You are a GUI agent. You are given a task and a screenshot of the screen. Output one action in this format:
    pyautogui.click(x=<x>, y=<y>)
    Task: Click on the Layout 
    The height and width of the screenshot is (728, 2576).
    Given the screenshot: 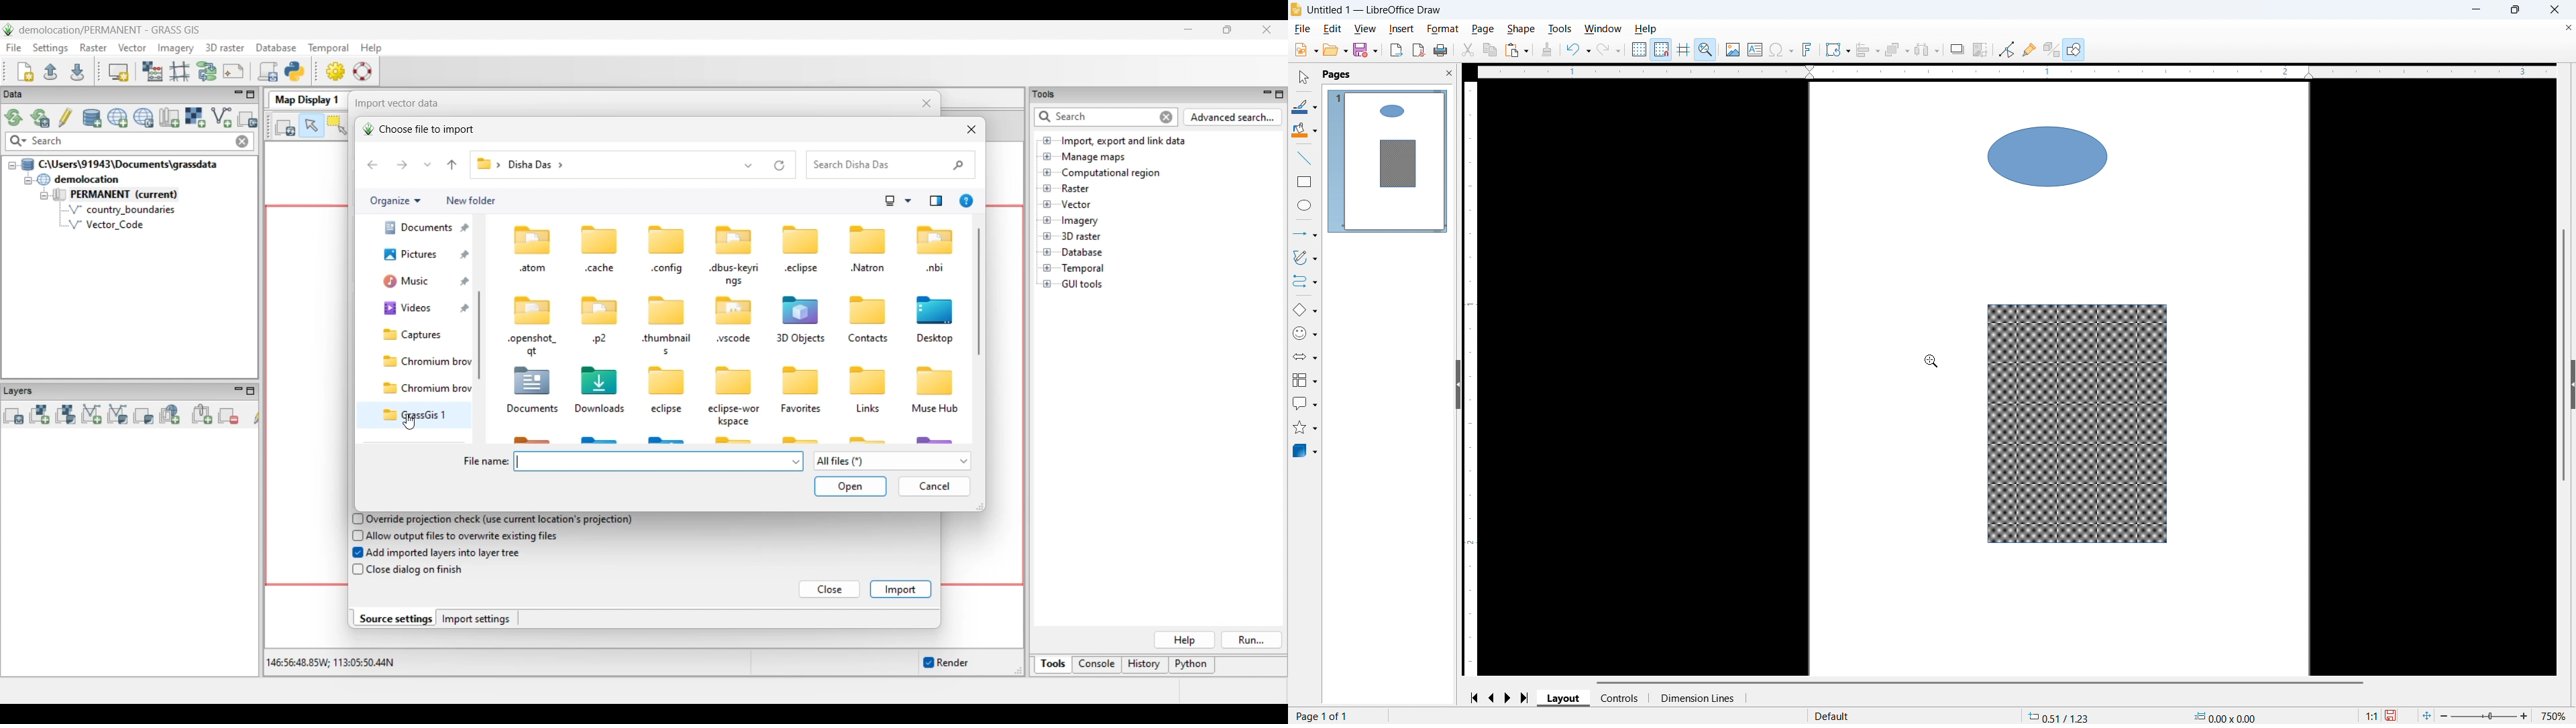 What is the action you would take?
    pyautogui.click(x=1564, y=698)
    